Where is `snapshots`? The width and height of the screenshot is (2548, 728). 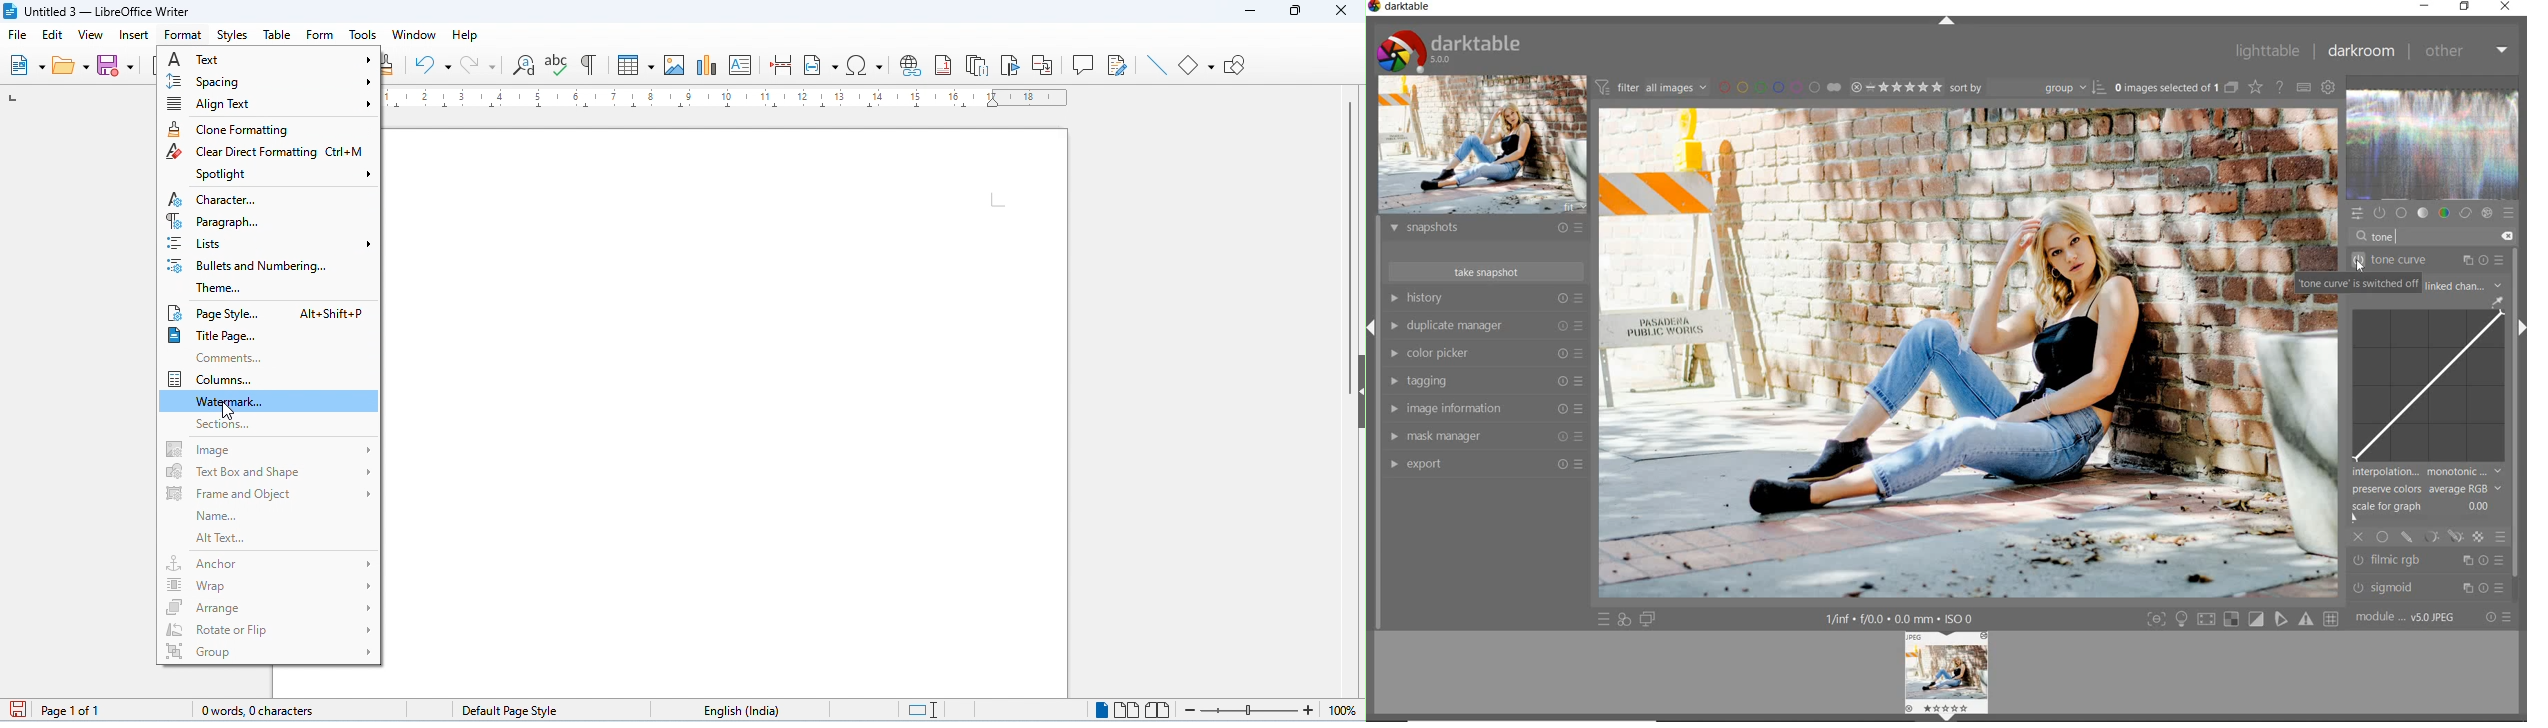
snapshots is located at coordinates (1486, 230).